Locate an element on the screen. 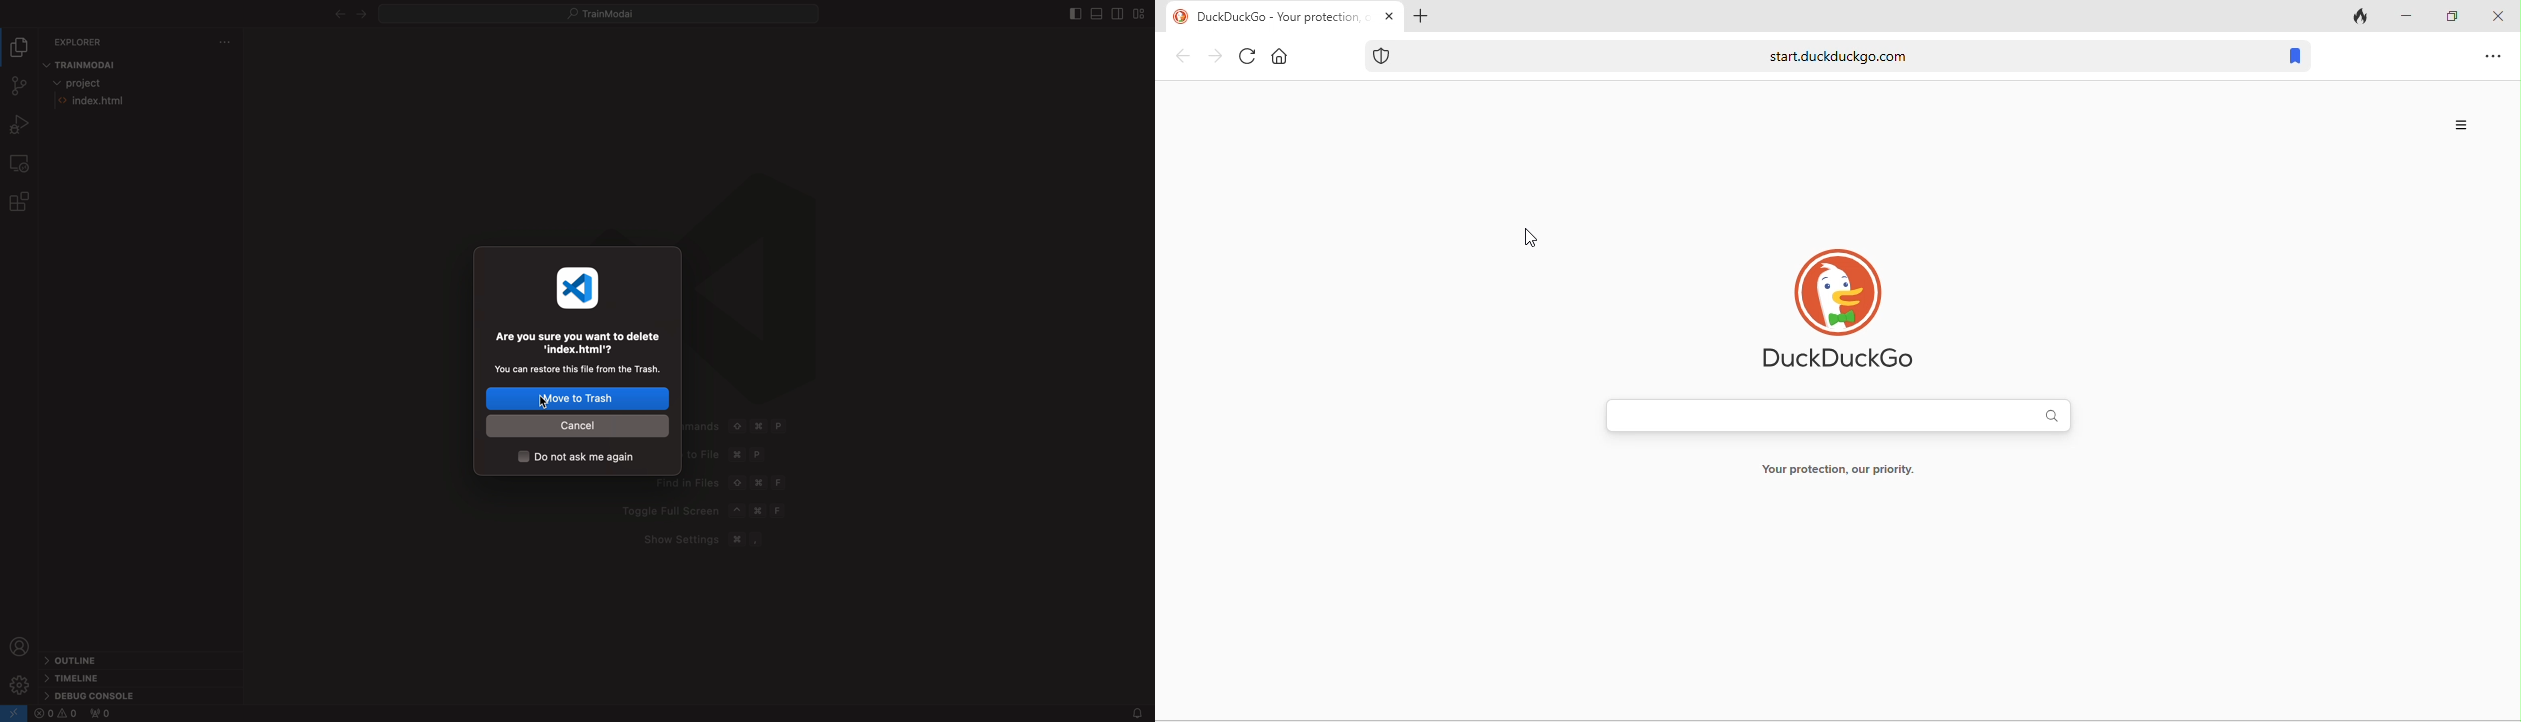  0 is located at coordinates (99, 715).